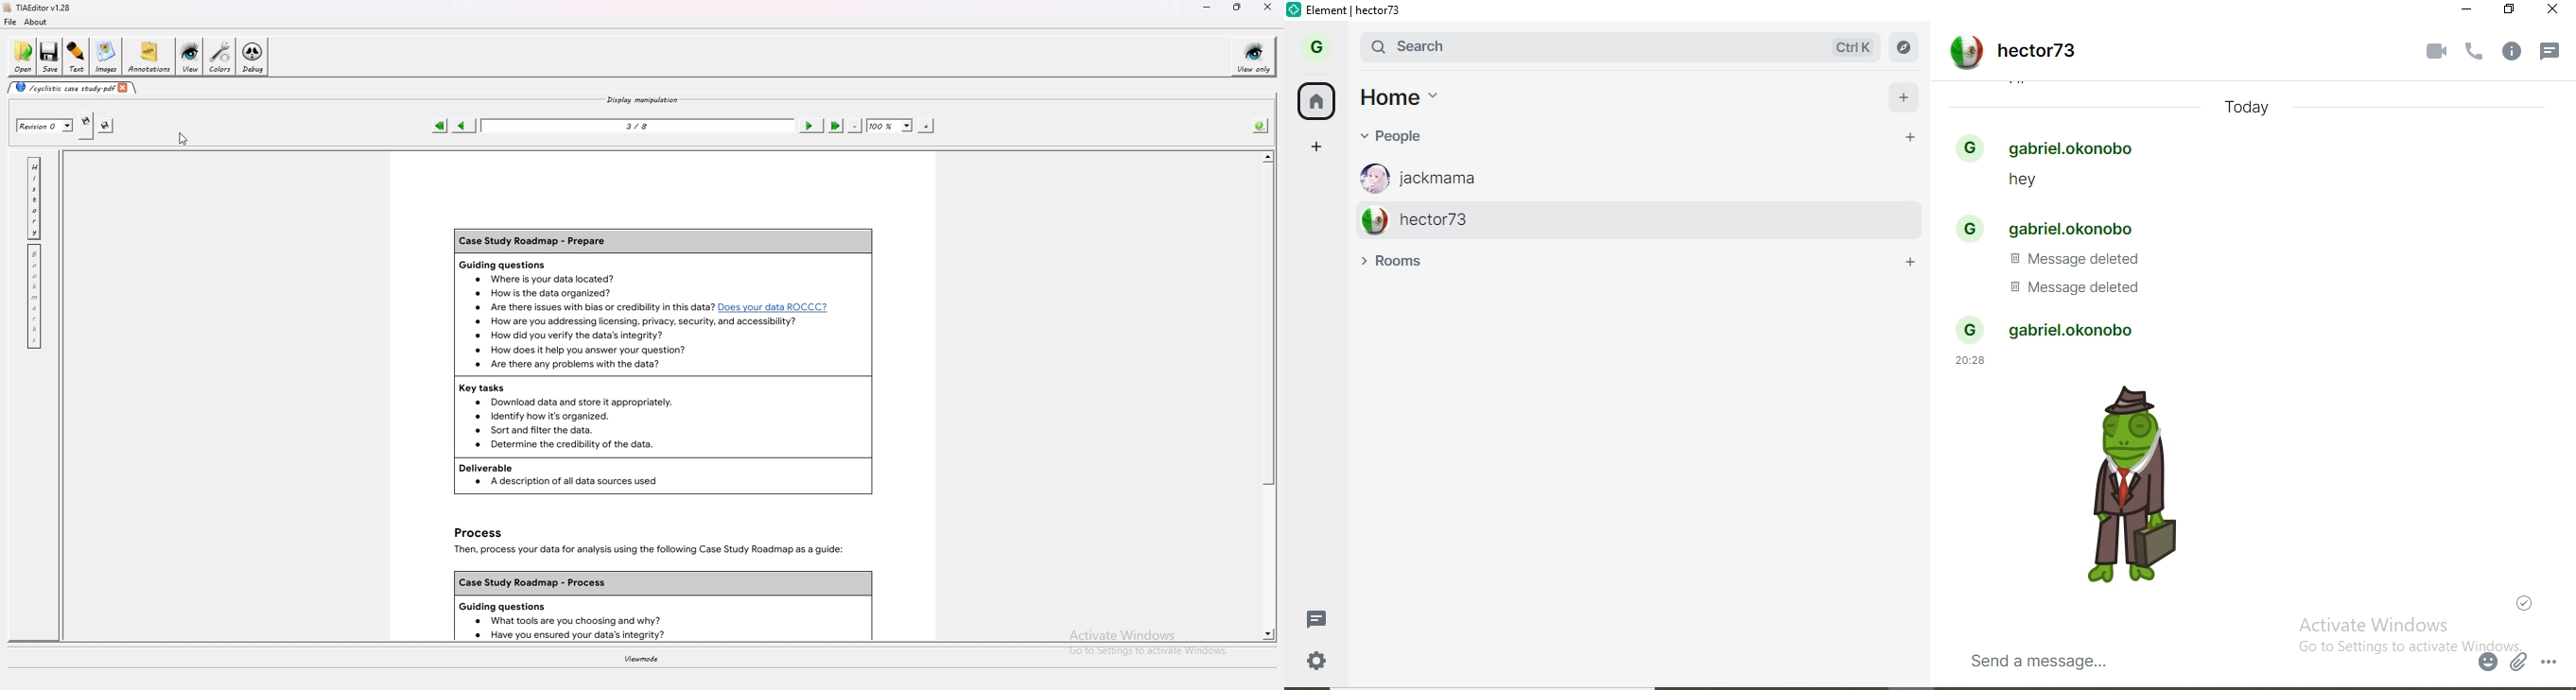 Image resolution: width=2576 pixels, height=700 pixels. I want to click on people, so click(2036, 228).